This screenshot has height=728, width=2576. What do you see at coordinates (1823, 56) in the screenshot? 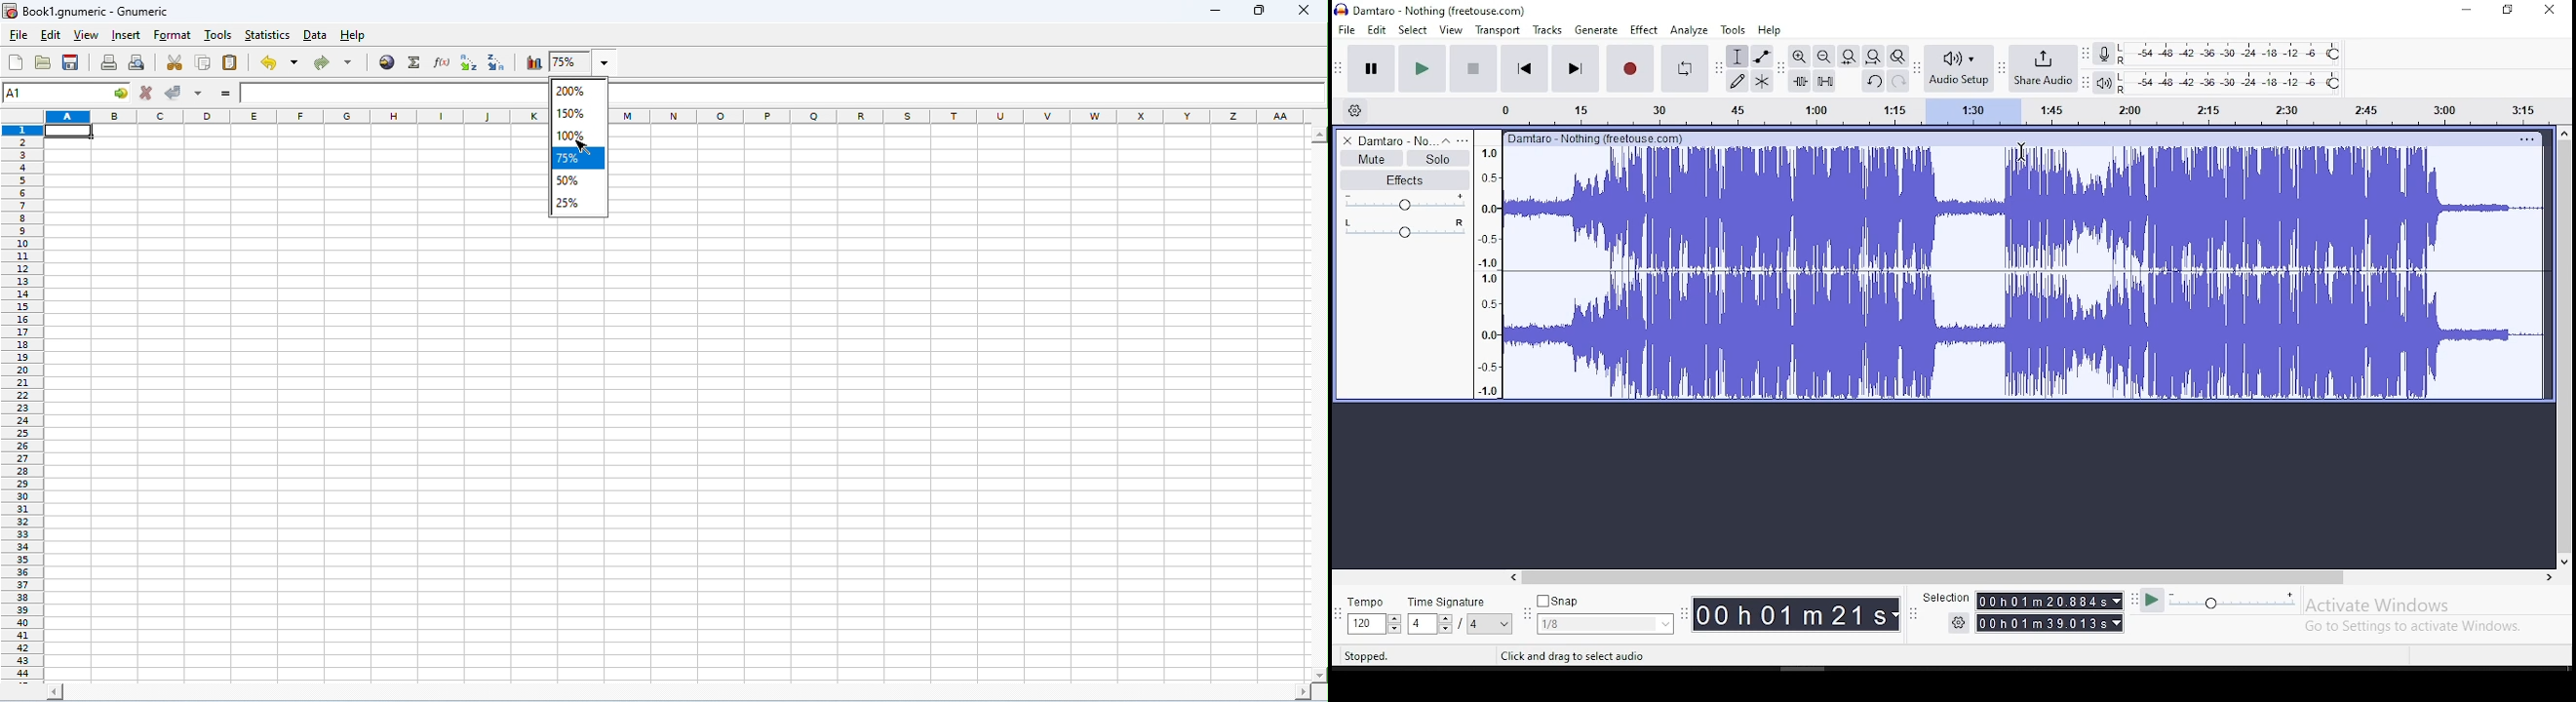
I see `zoom out` at bounding box center [1823, 56].